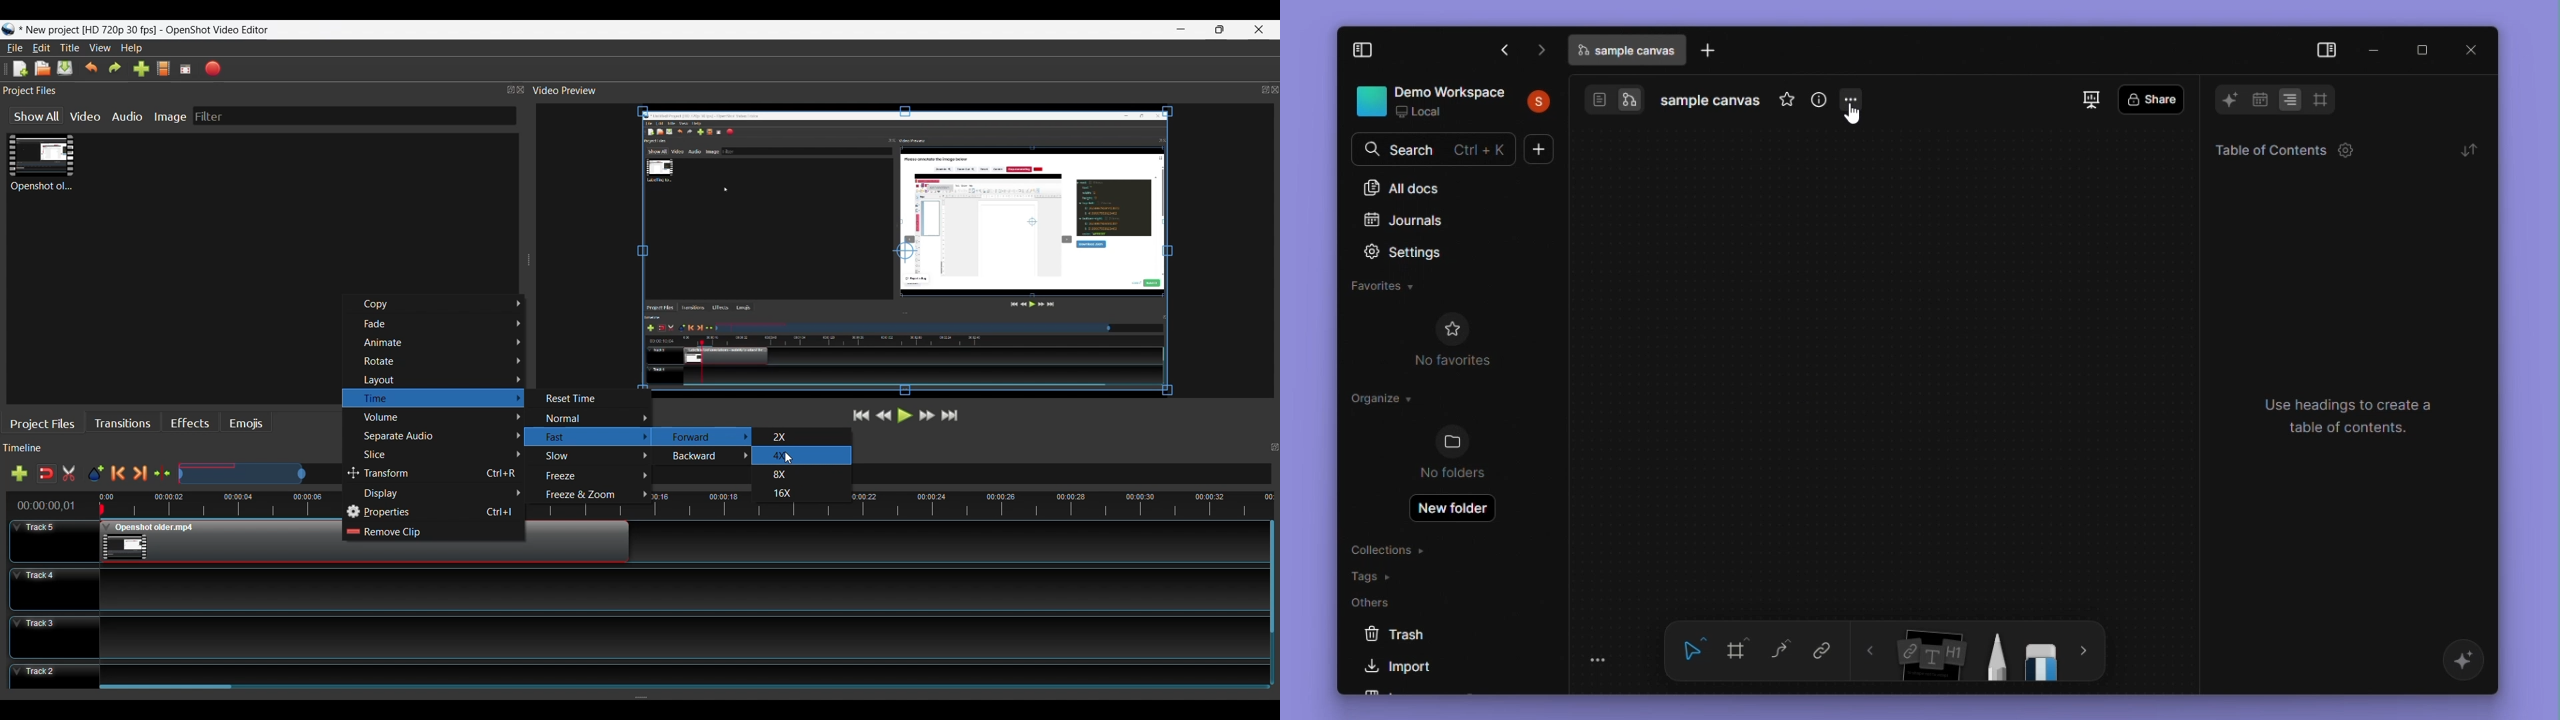 This screenshot has width=2576, height=728. What do you see at coordinates (91, 69) in the screenshot?
I see `Undo` at bounding box center [91, 69].